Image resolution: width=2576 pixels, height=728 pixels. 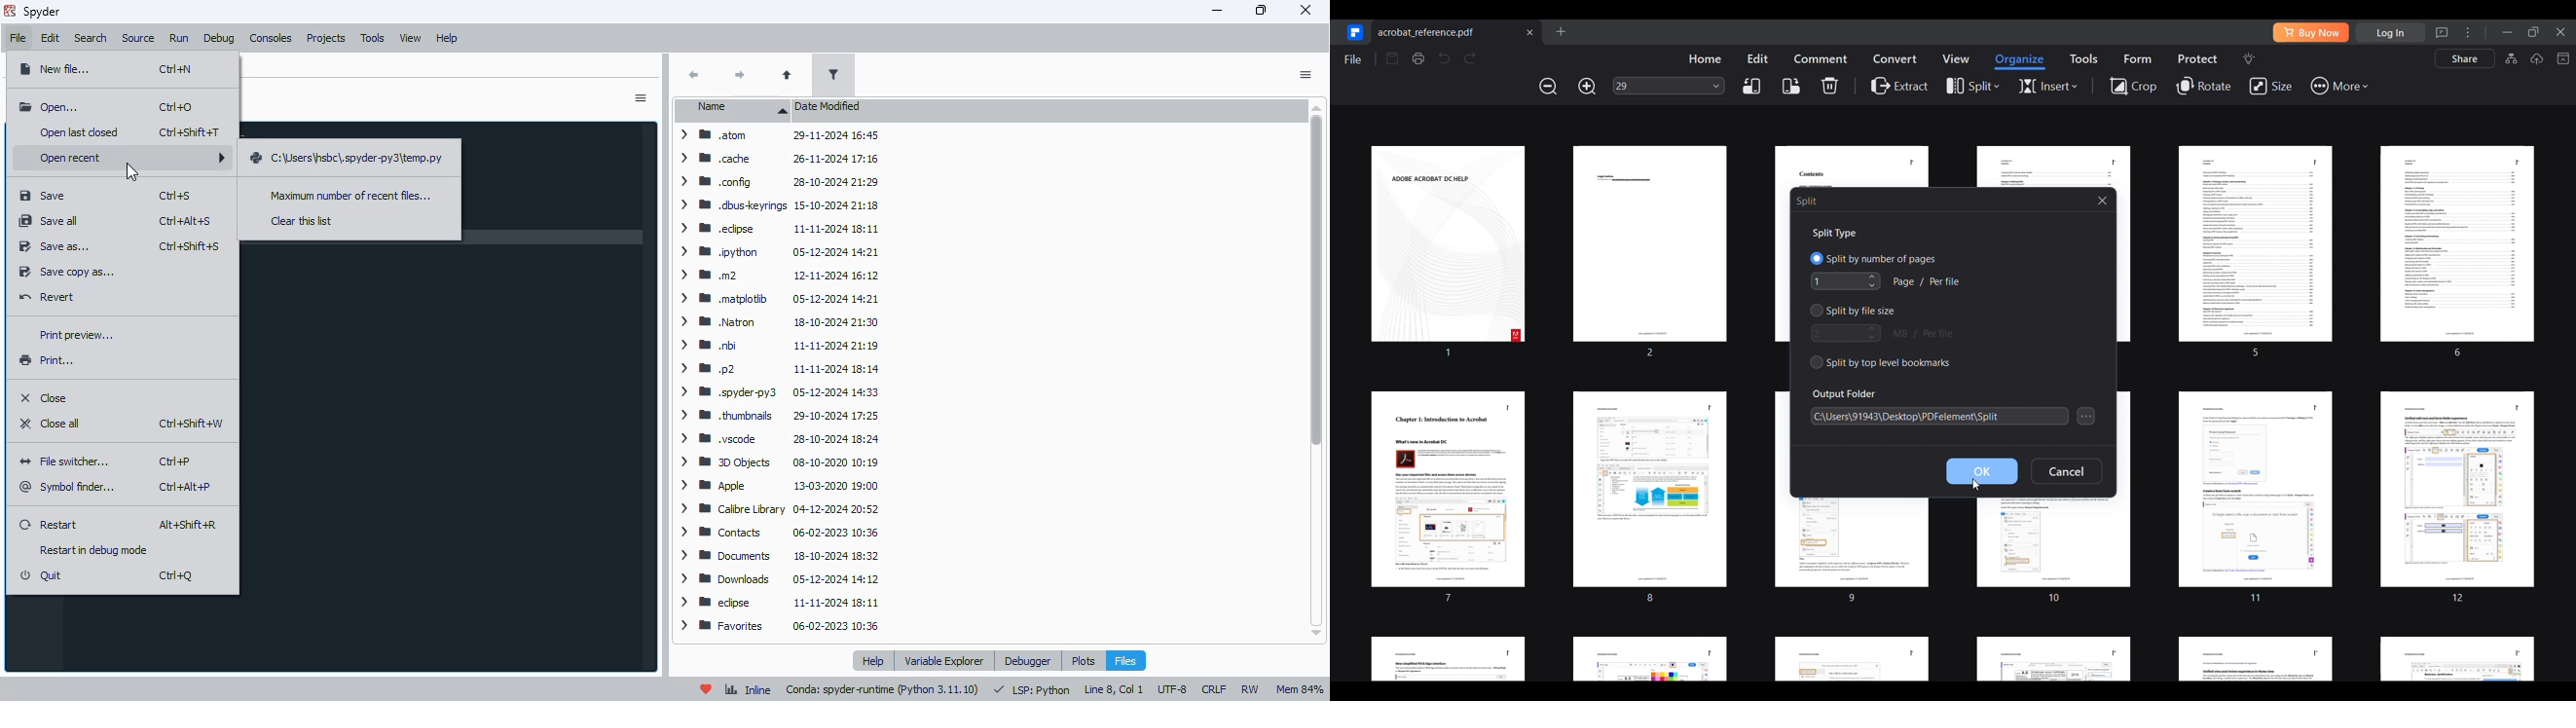 What do you see at coordinates (132, 172) in the screenshot?
I see `cursor` at bounding box center [132, 172].